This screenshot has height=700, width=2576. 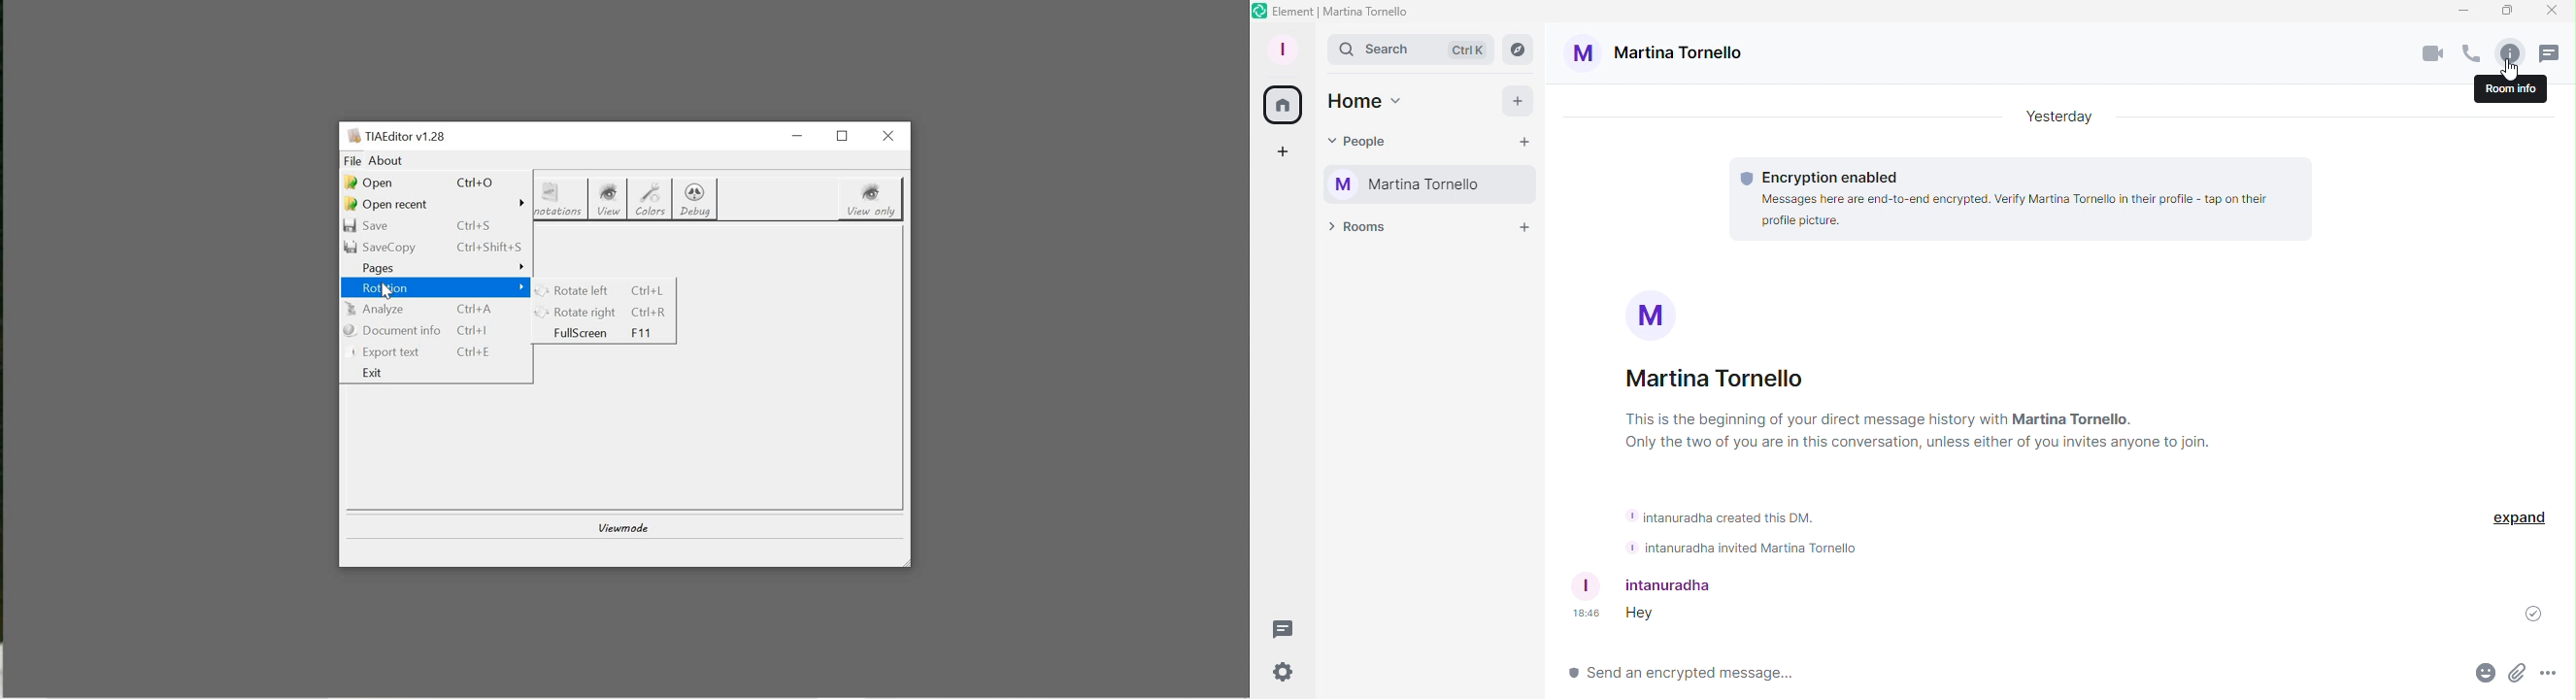 What do you see at coordinates (1355, 228) in the screenshot?
I see `Rooms` at bounding box center [1355, 228].